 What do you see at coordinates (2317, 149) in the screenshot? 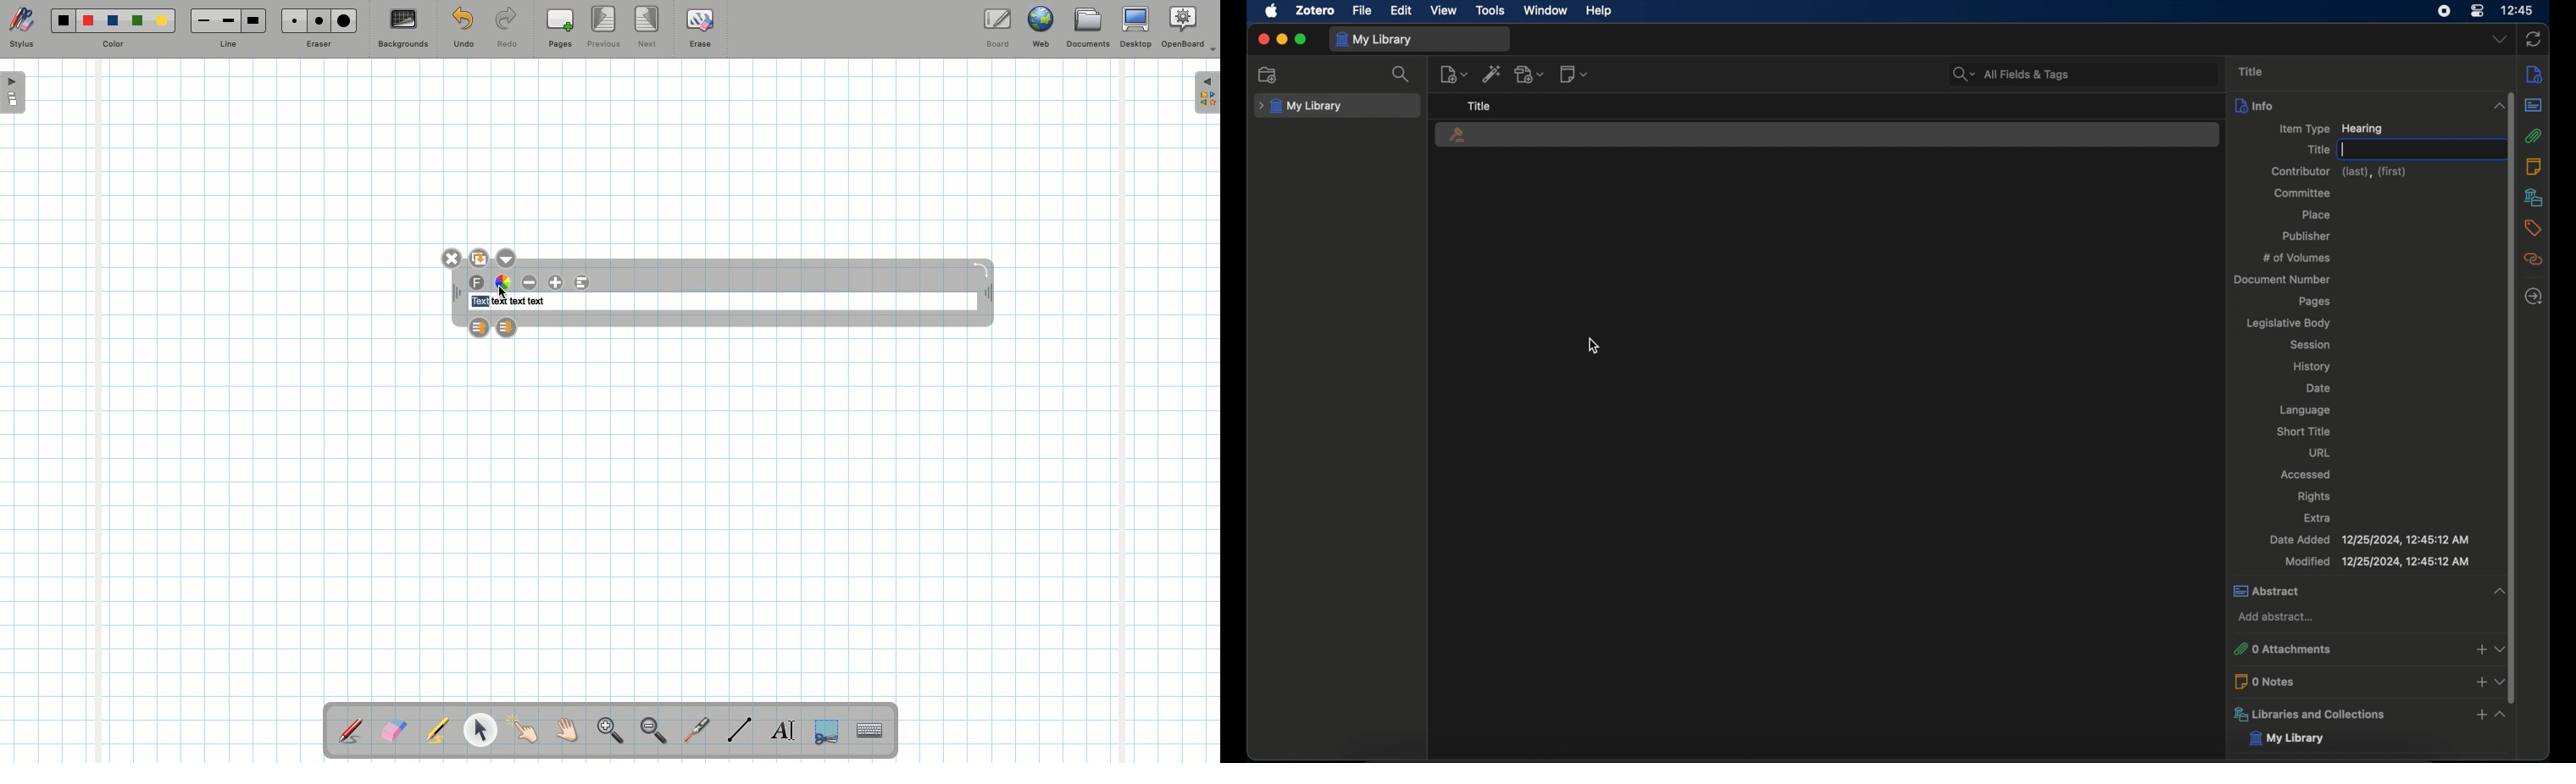
I see `title` at bounding box center [2317, 149].